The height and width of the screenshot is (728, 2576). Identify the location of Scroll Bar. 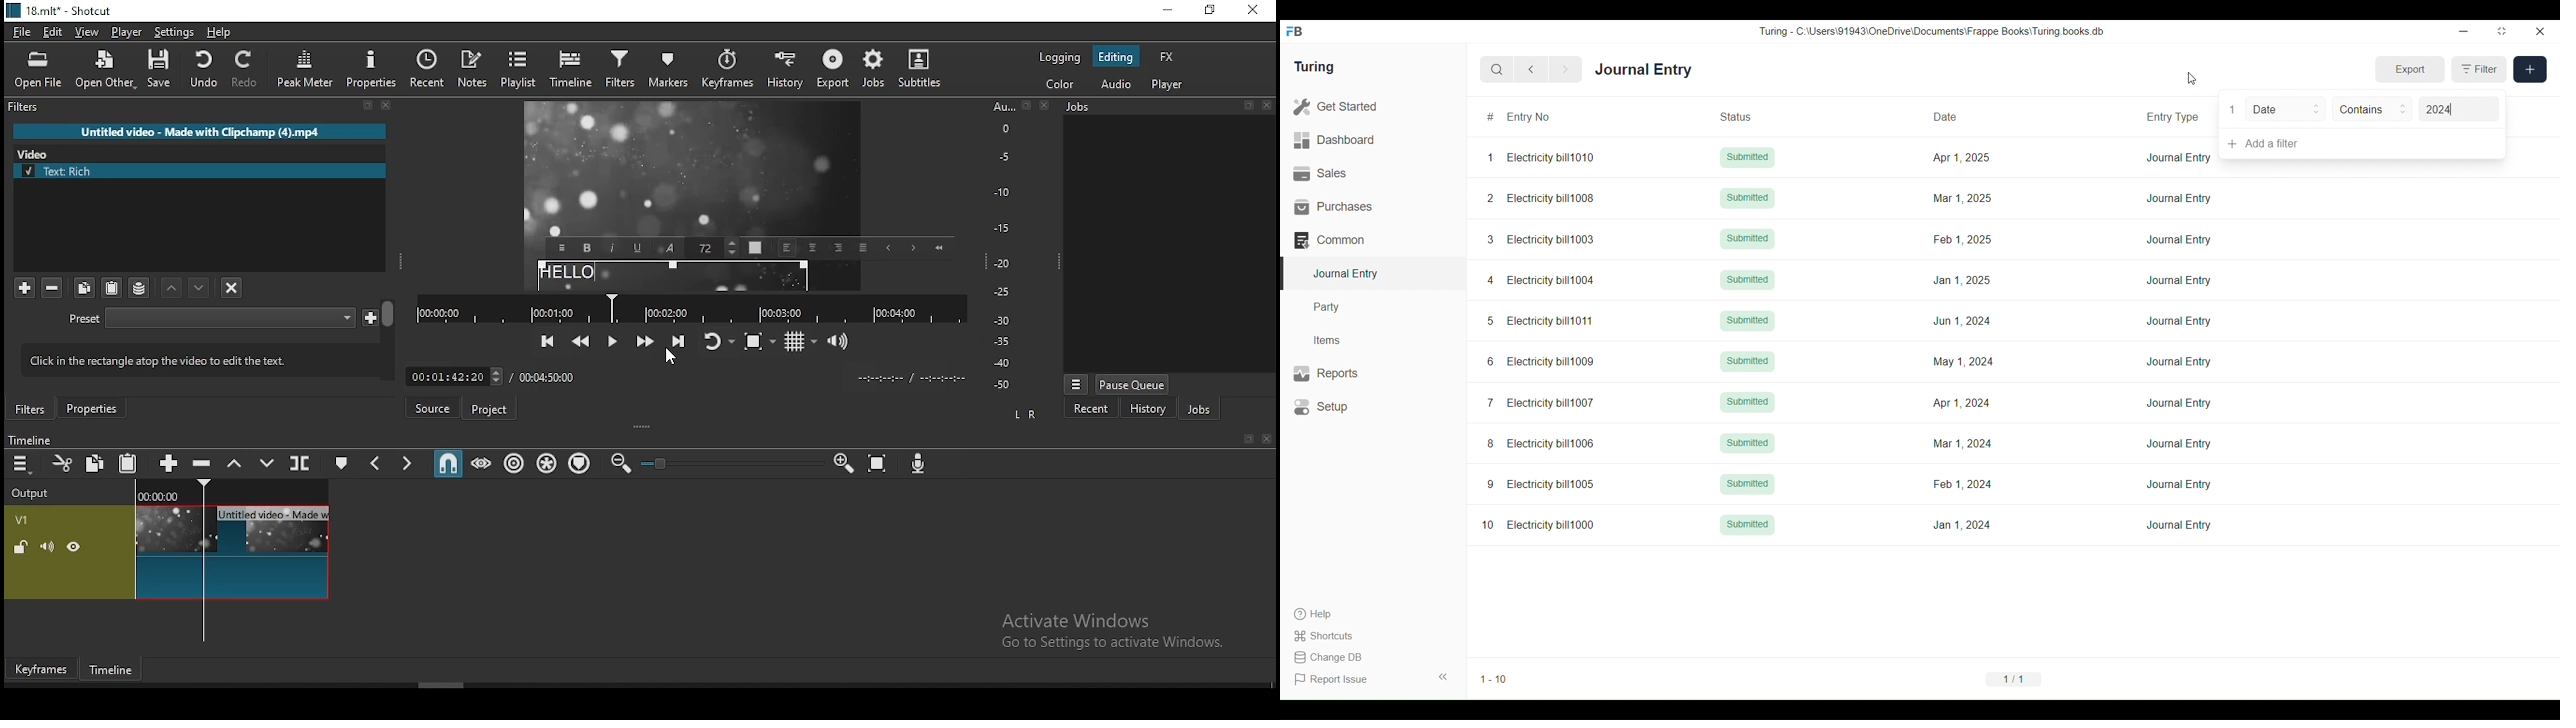
(389, 339).